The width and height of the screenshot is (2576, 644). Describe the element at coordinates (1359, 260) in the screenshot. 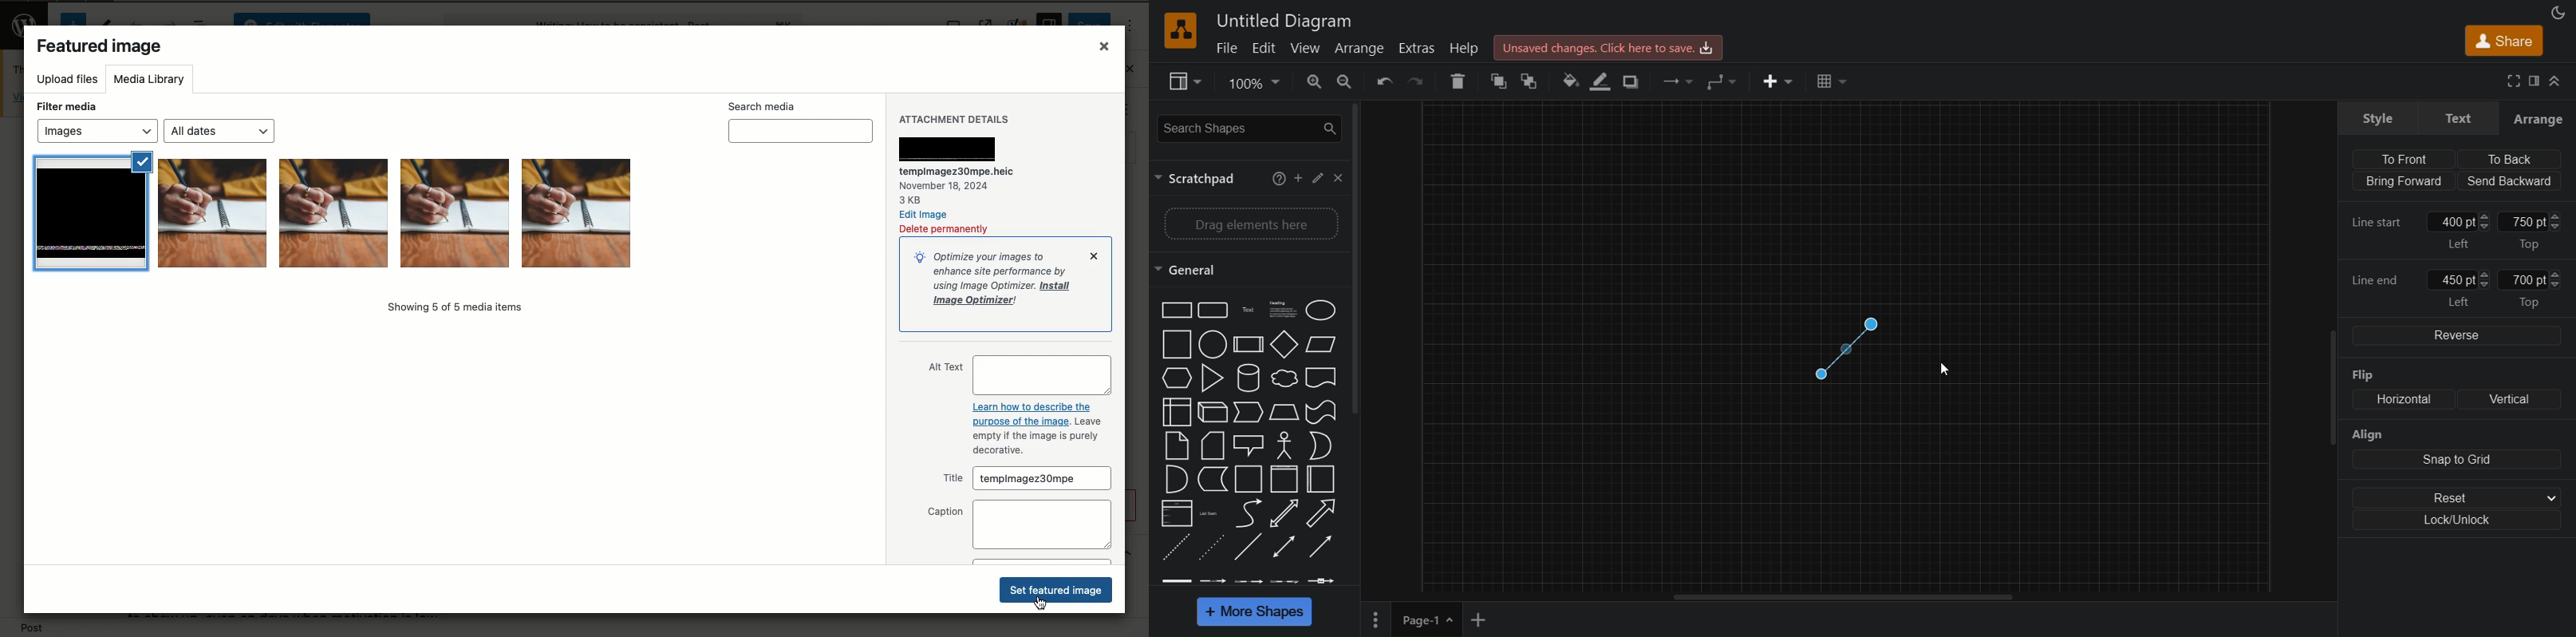

I see `vertical scroll bar` at that location.